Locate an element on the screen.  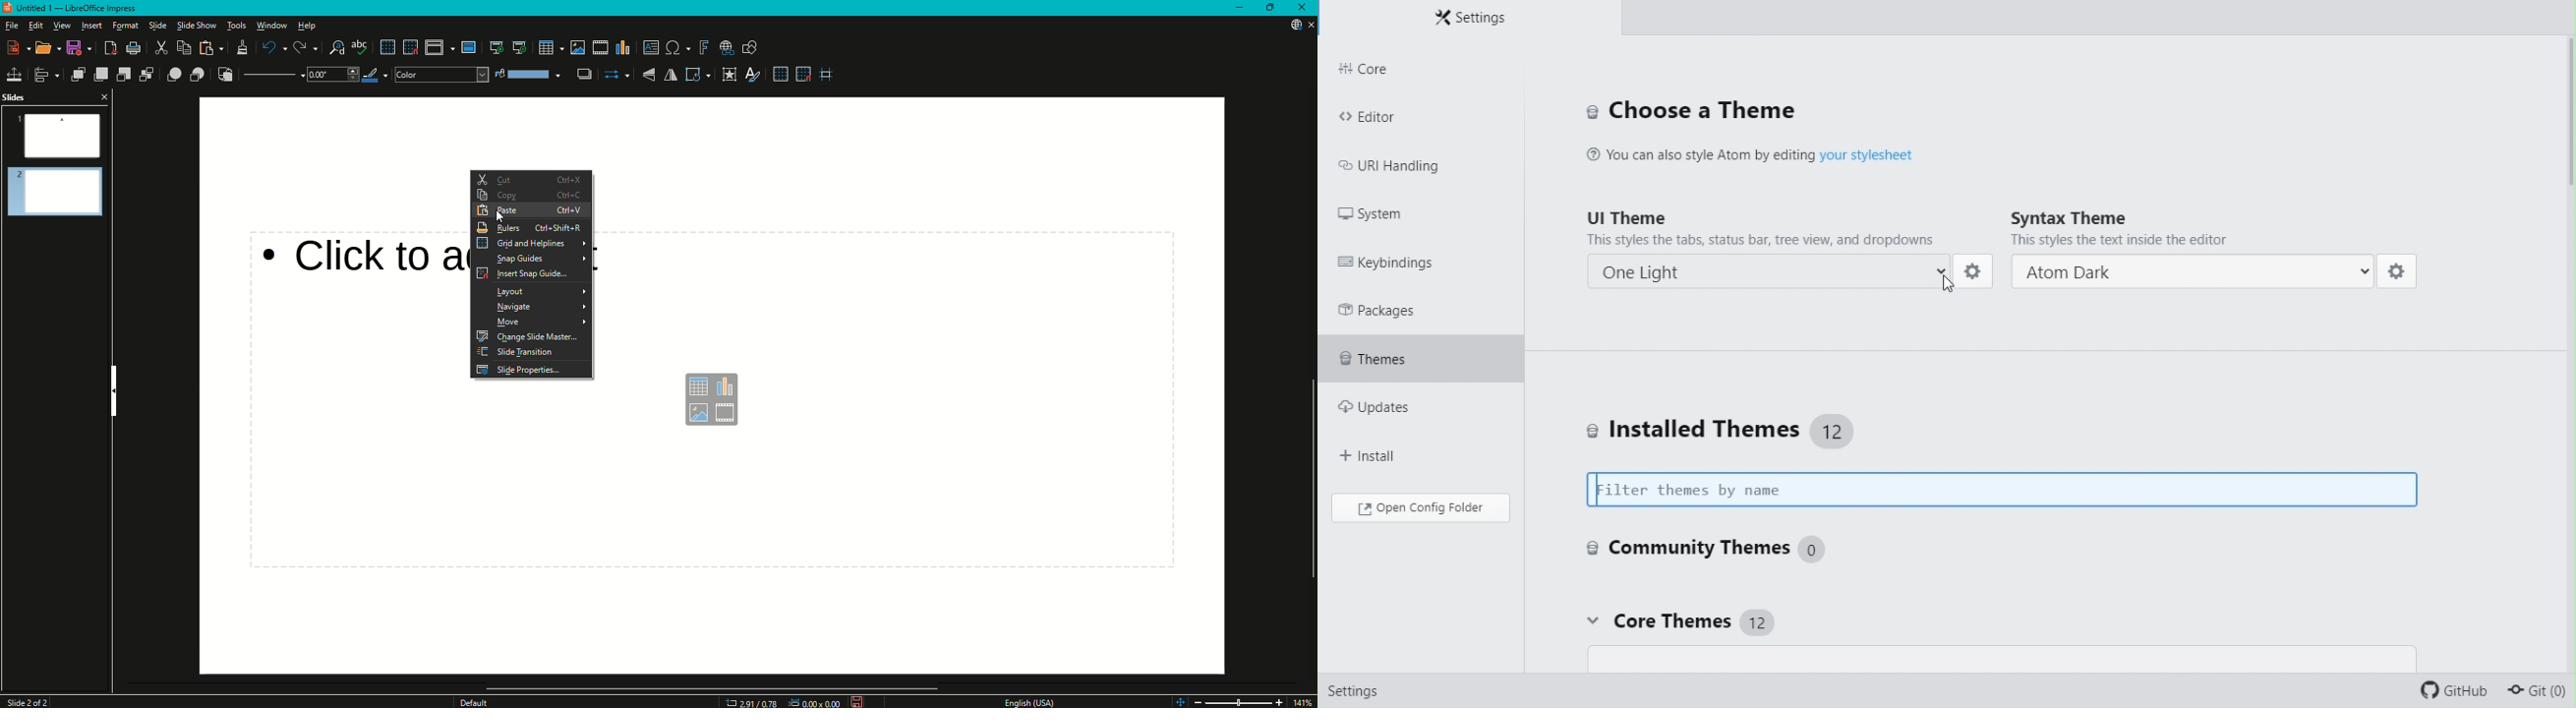
editor is located at coordinates (1391, 120).